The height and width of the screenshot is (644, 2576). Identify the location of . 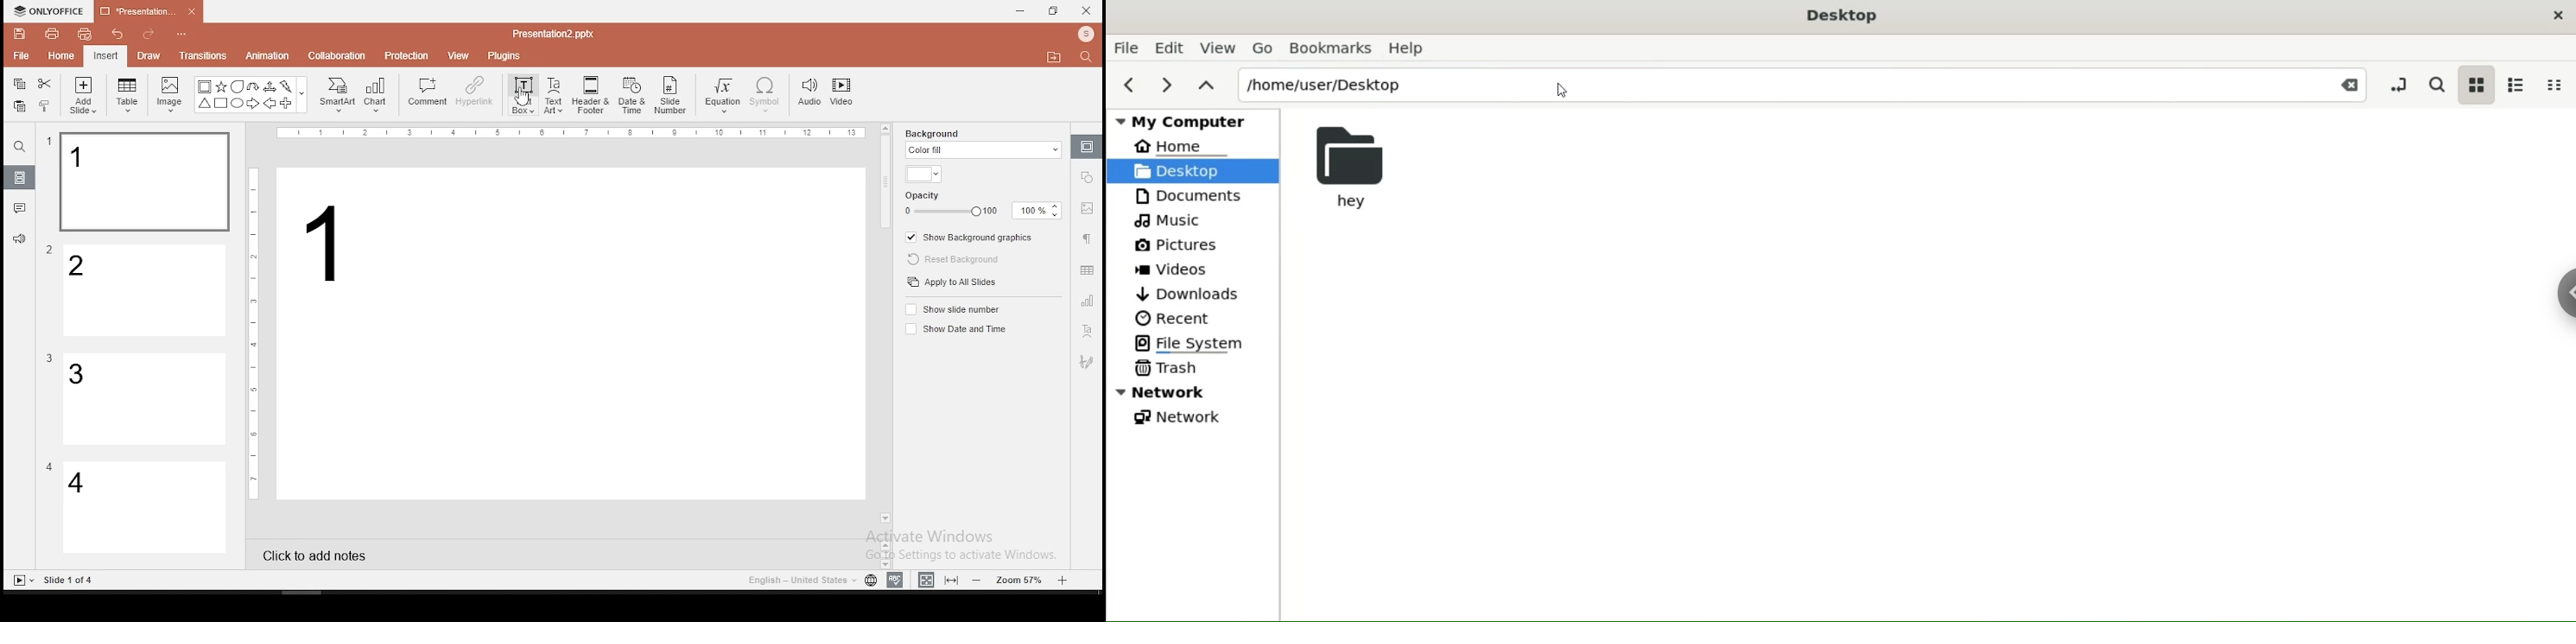
(1082, 361).